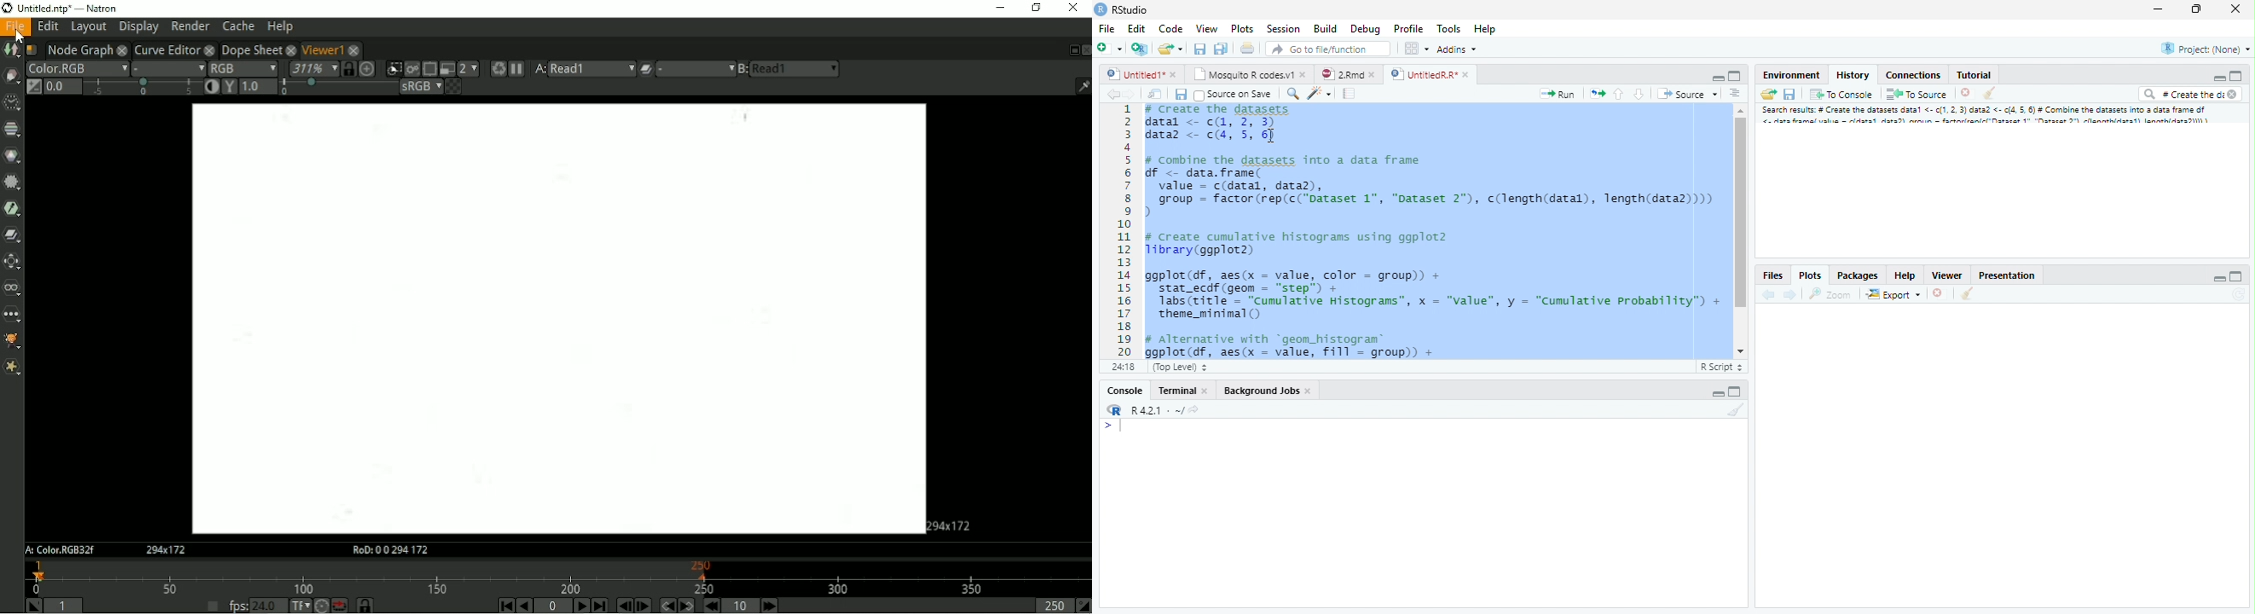 The width and height of the screenshot is (2268, 616). What do you see at coordinates (1205, 30) in the screenshot?
I see `View` at bounding box center [1205, 30].